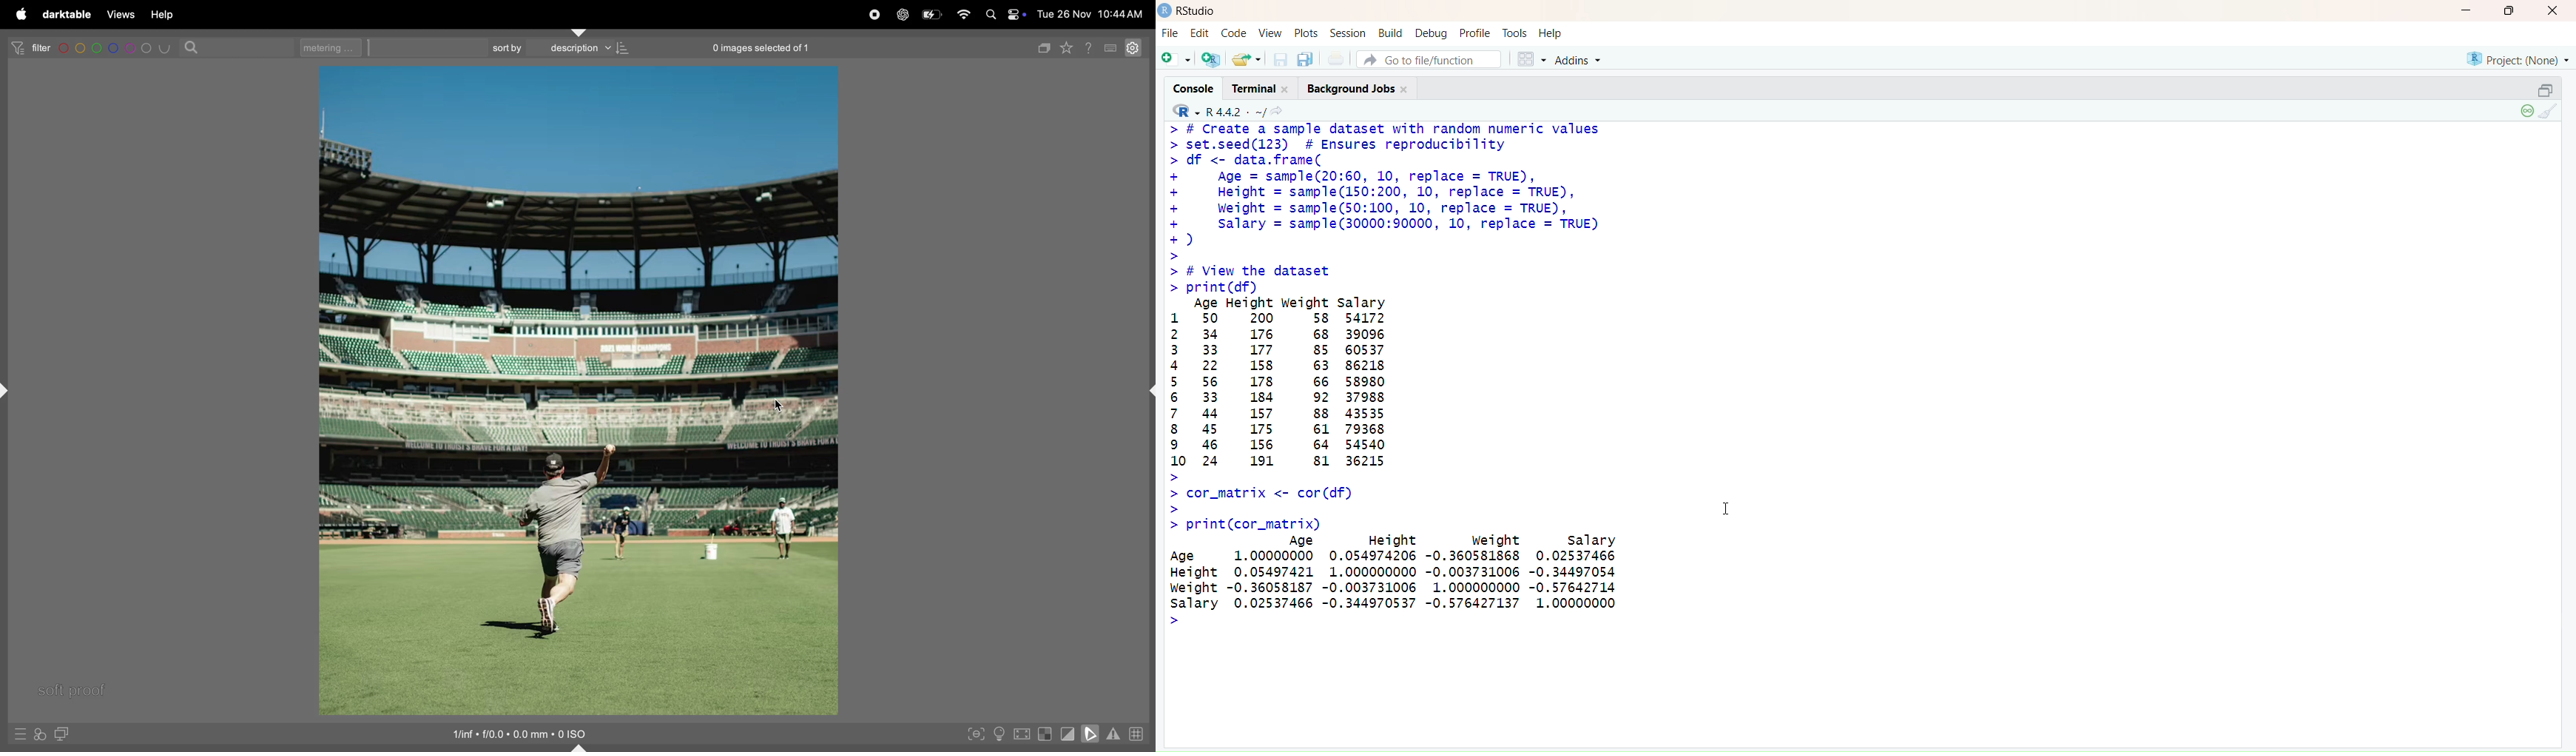 The width and height of the screenshot is (2576, 756). What do you see at coordinates (1092, 733) in the screenshot?
I see `soft proffing` at bounding box center [1092, 733].